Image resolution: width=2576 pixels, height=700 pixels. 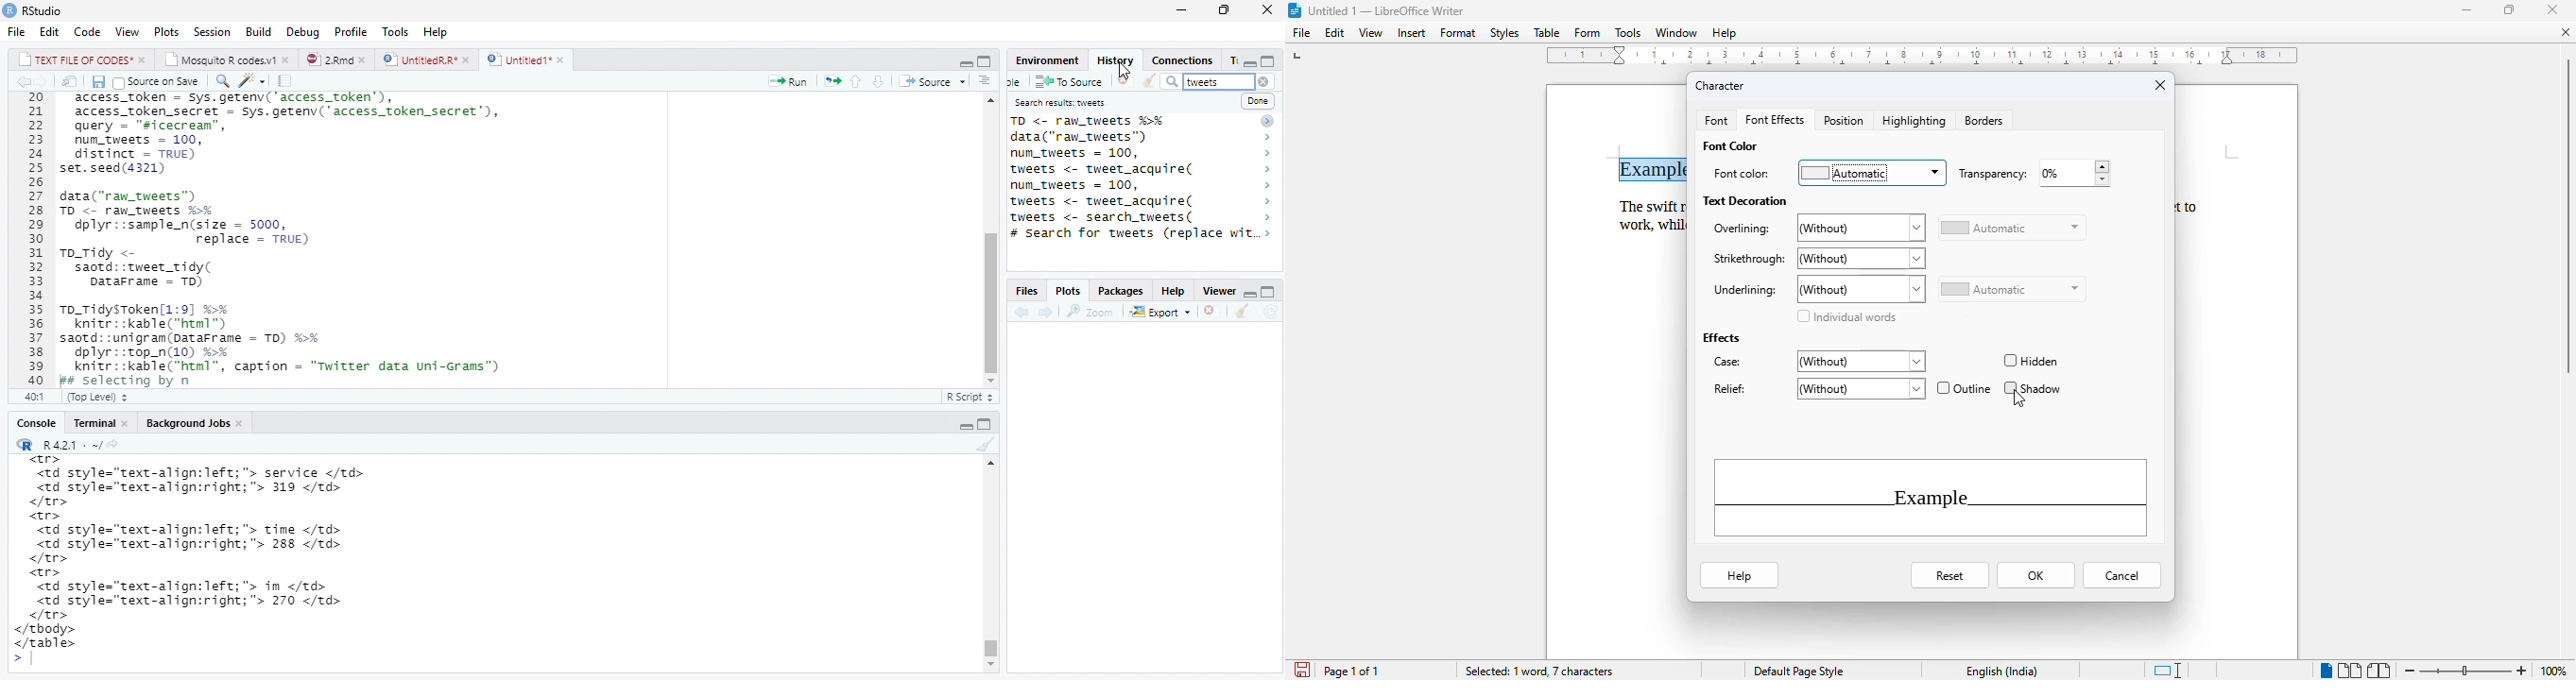 I want to click on Zoom , so click(x=1097, y=312).